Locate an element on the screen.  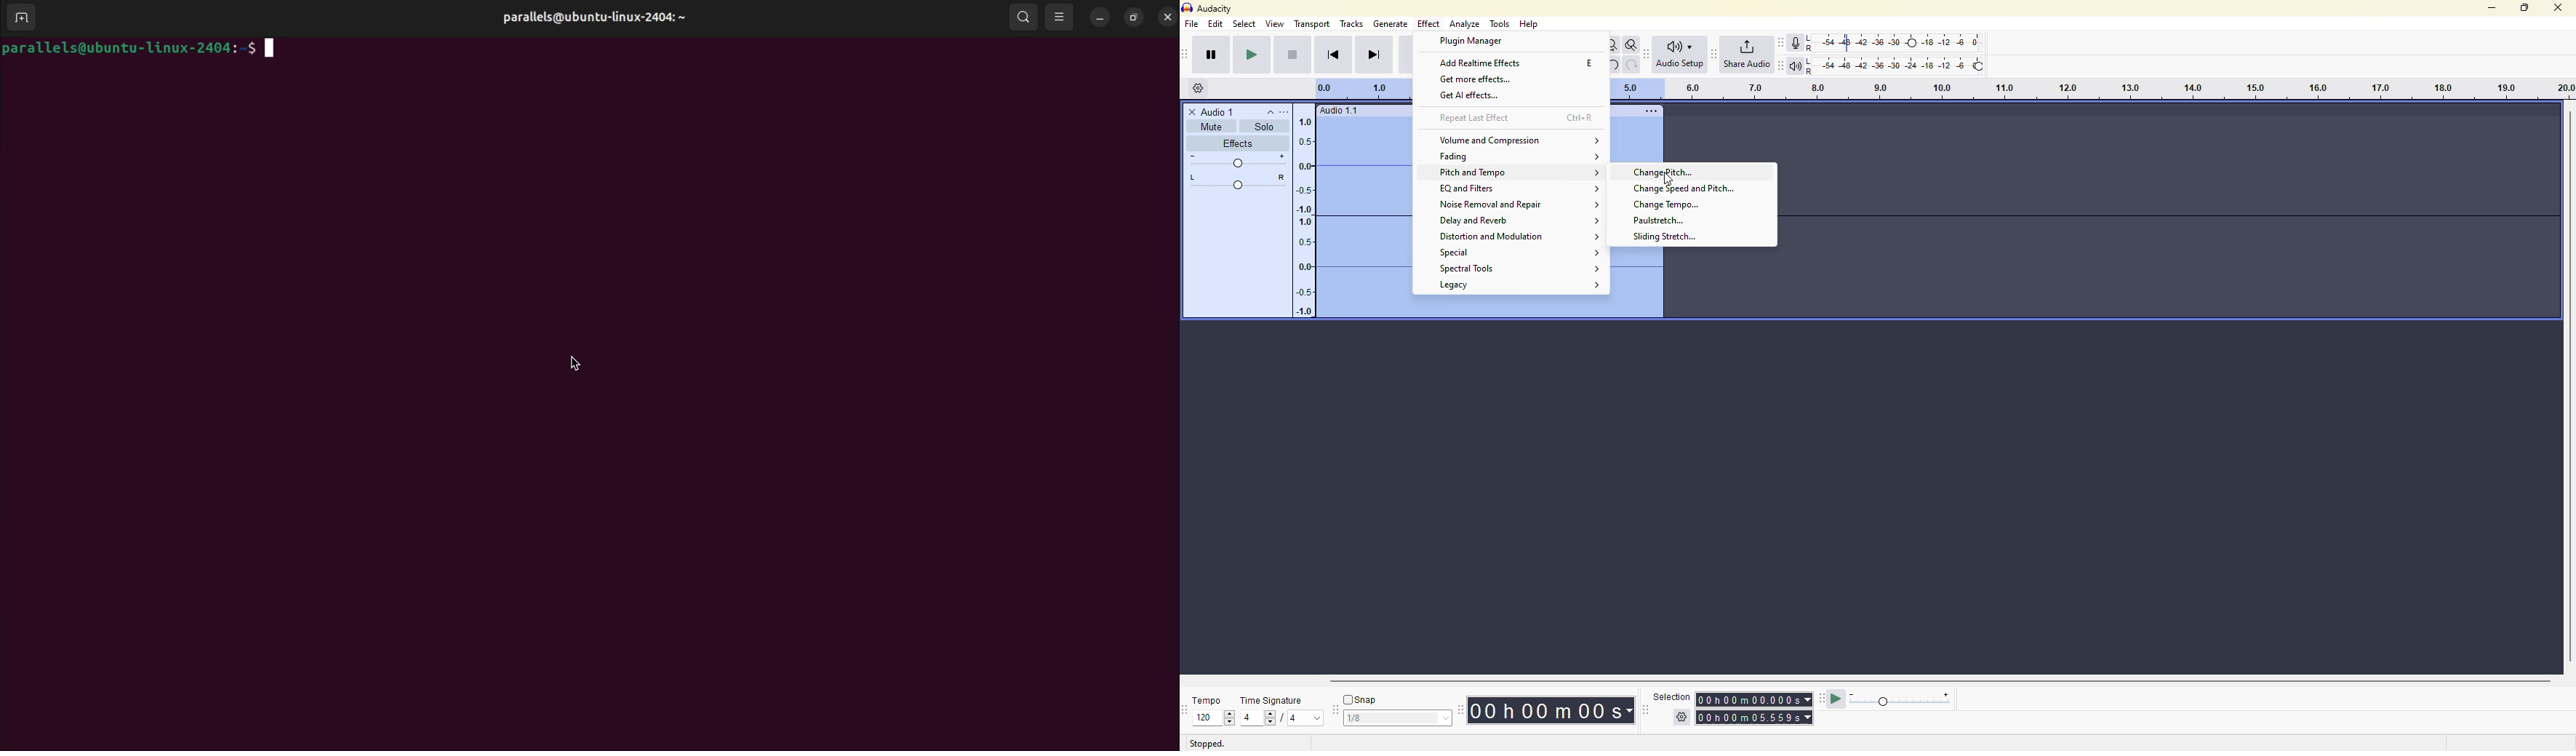
share audio toolbar is located at coordinates (1713, 54).